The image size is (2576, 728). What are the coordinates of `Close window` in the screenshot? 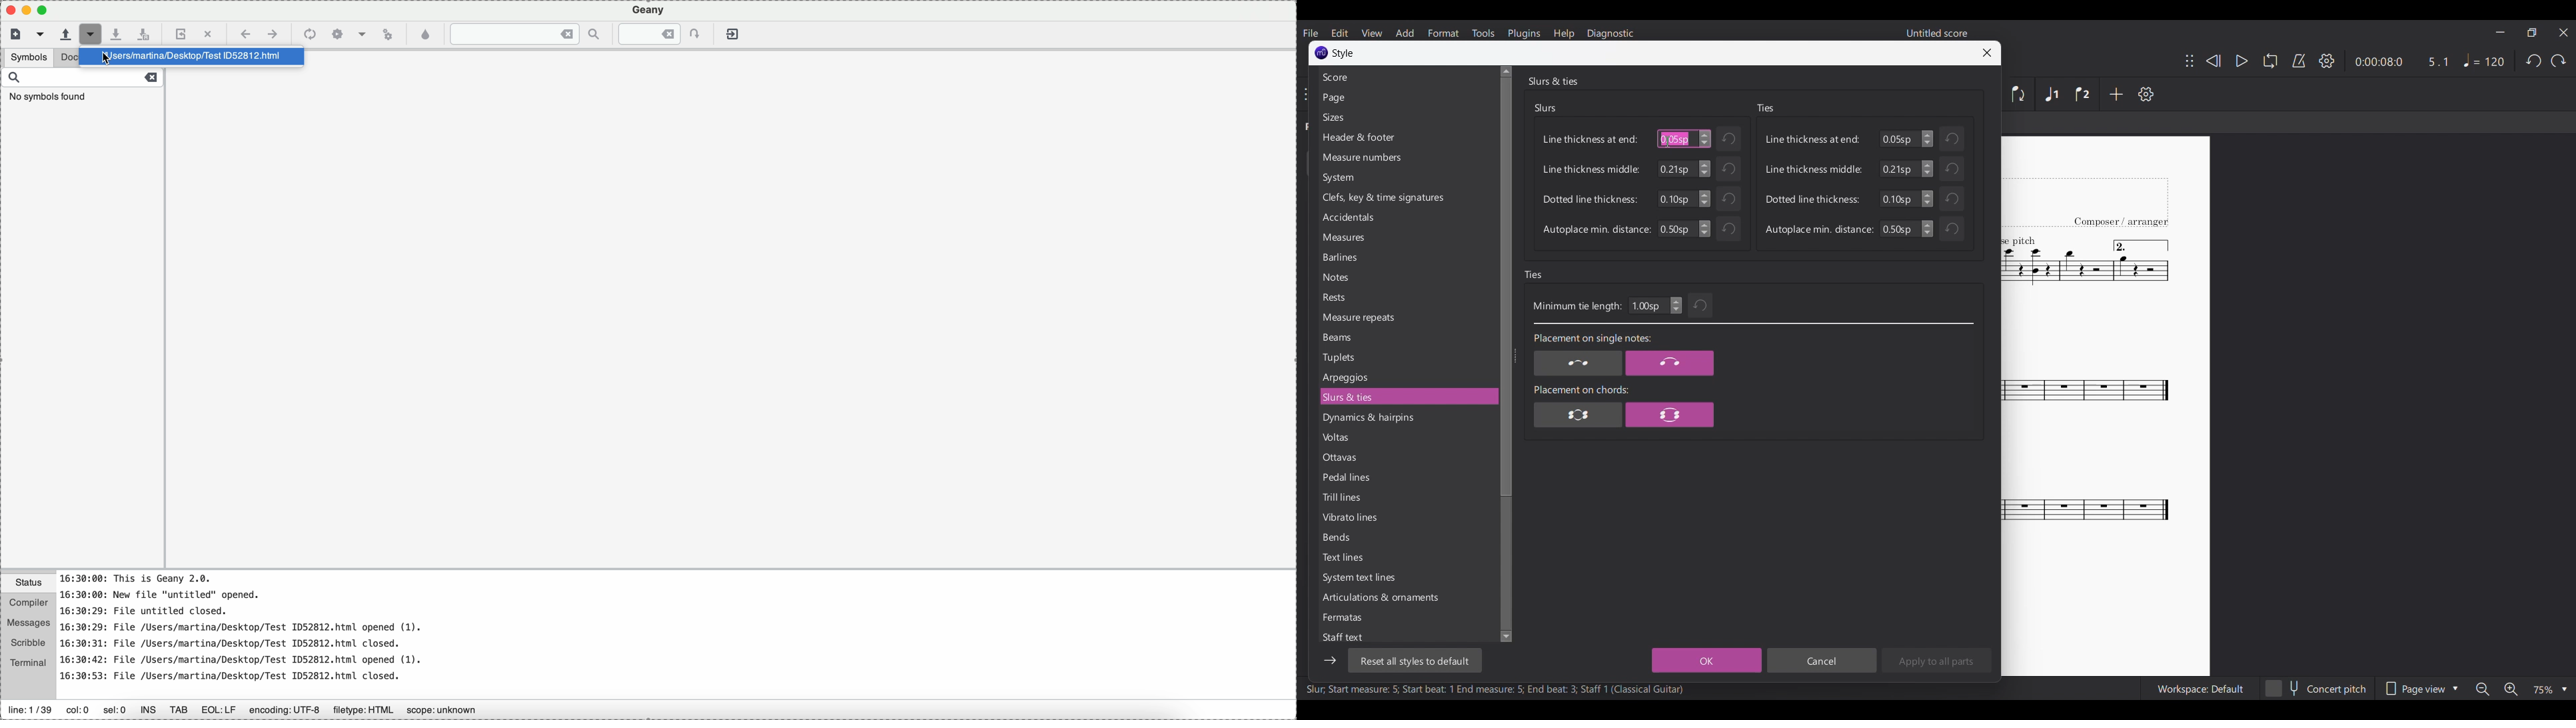 It's located at (1987, 53).